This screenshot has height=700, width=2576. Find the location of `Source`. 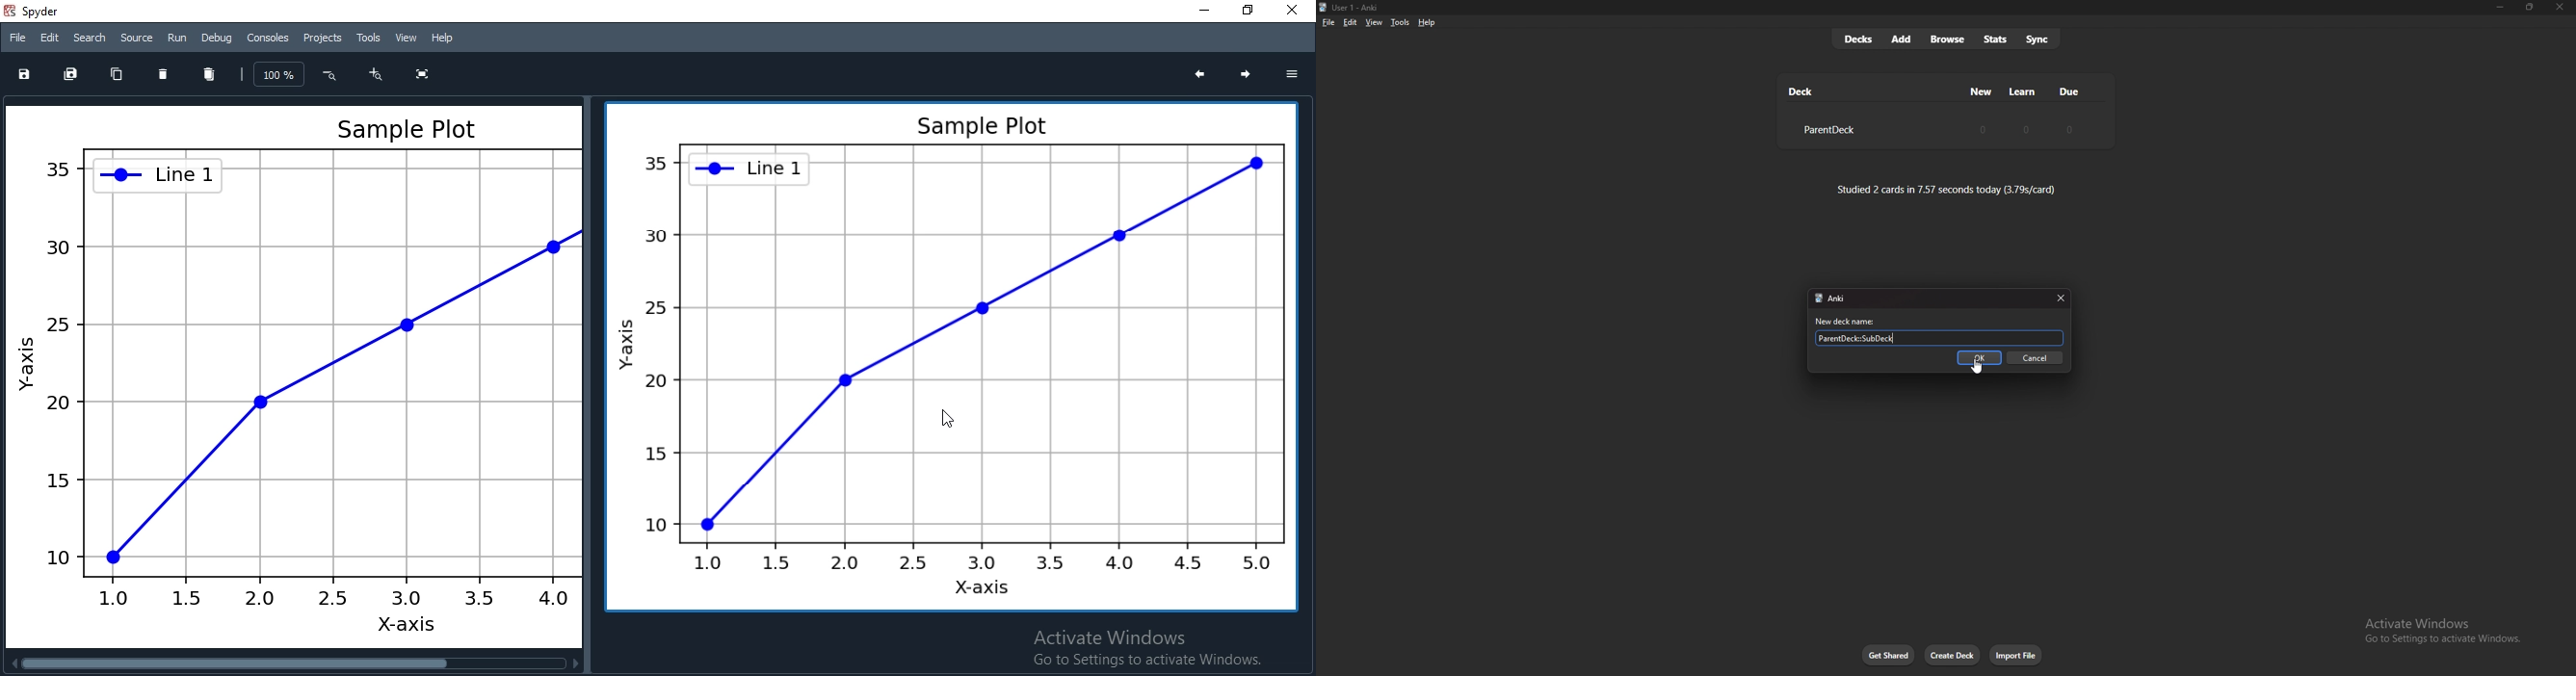

Source is located at coordinates (136, 36).